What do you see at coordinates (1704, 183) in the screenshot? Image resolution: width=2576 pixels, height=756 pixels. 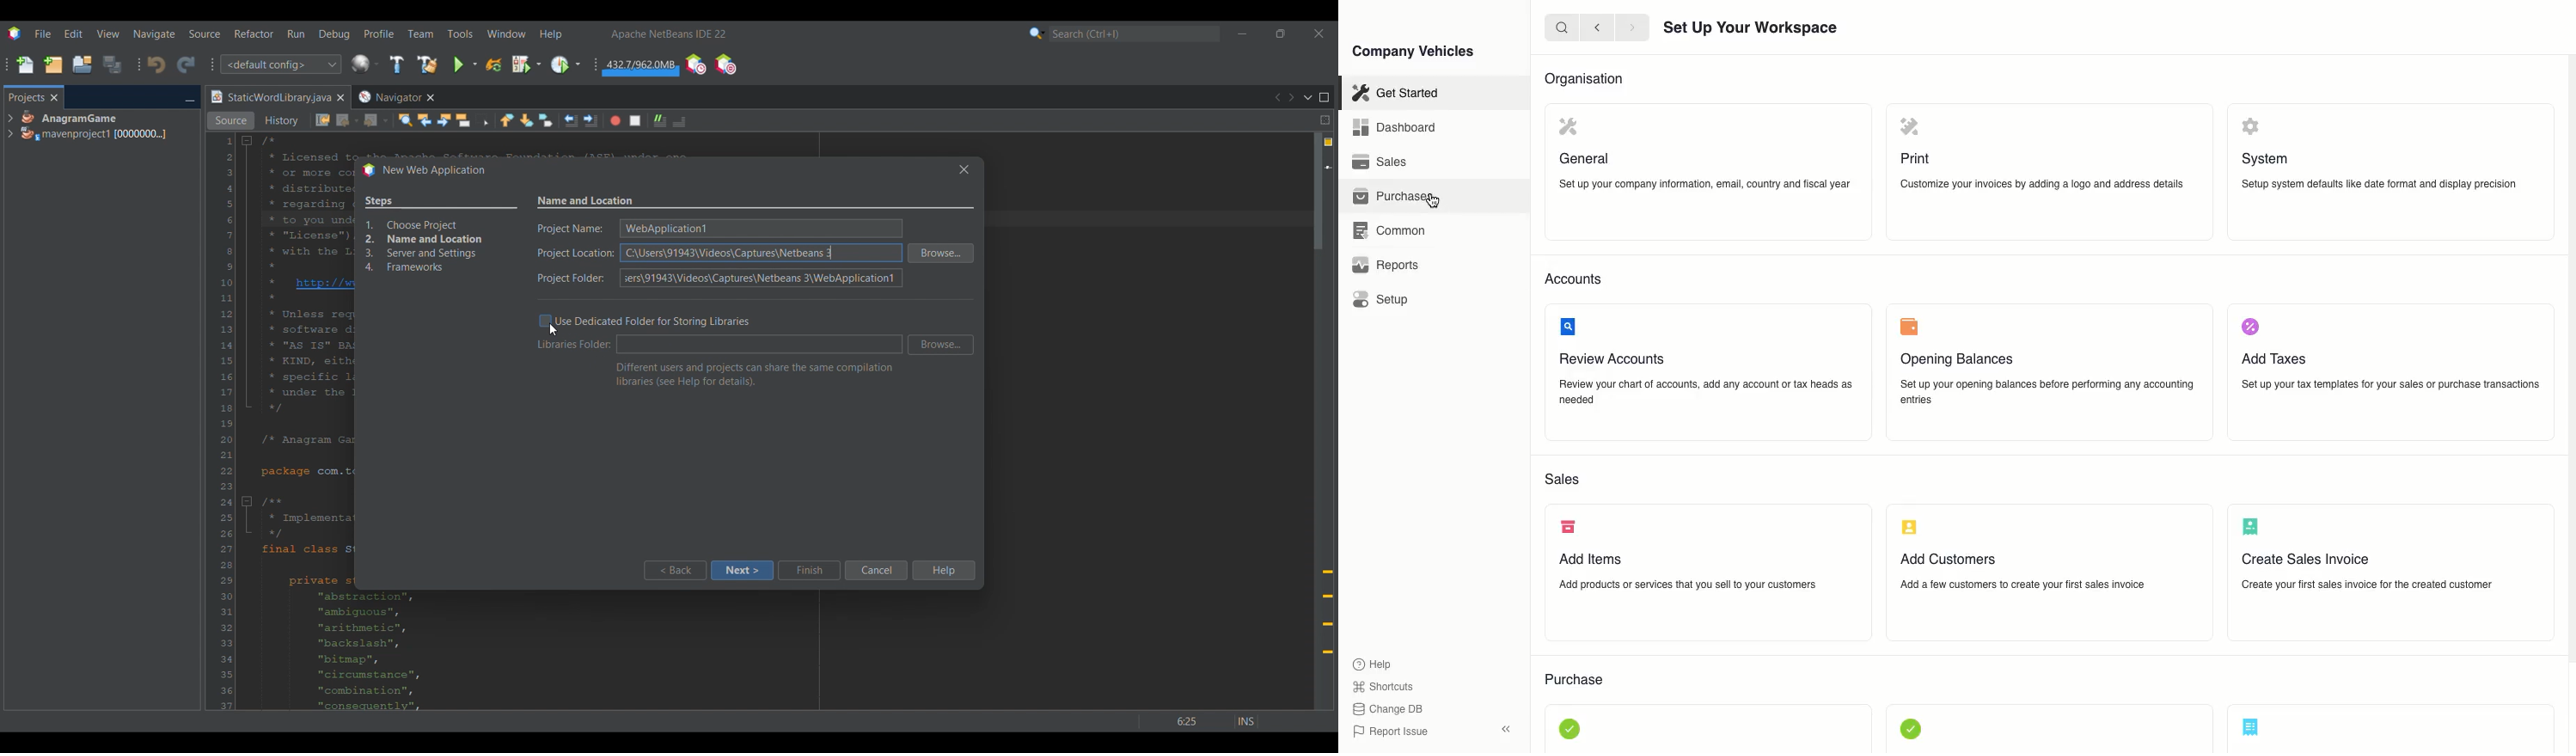 I see `Set up your company information, email, country and fiscal year` at bounding box center [1704, 183].